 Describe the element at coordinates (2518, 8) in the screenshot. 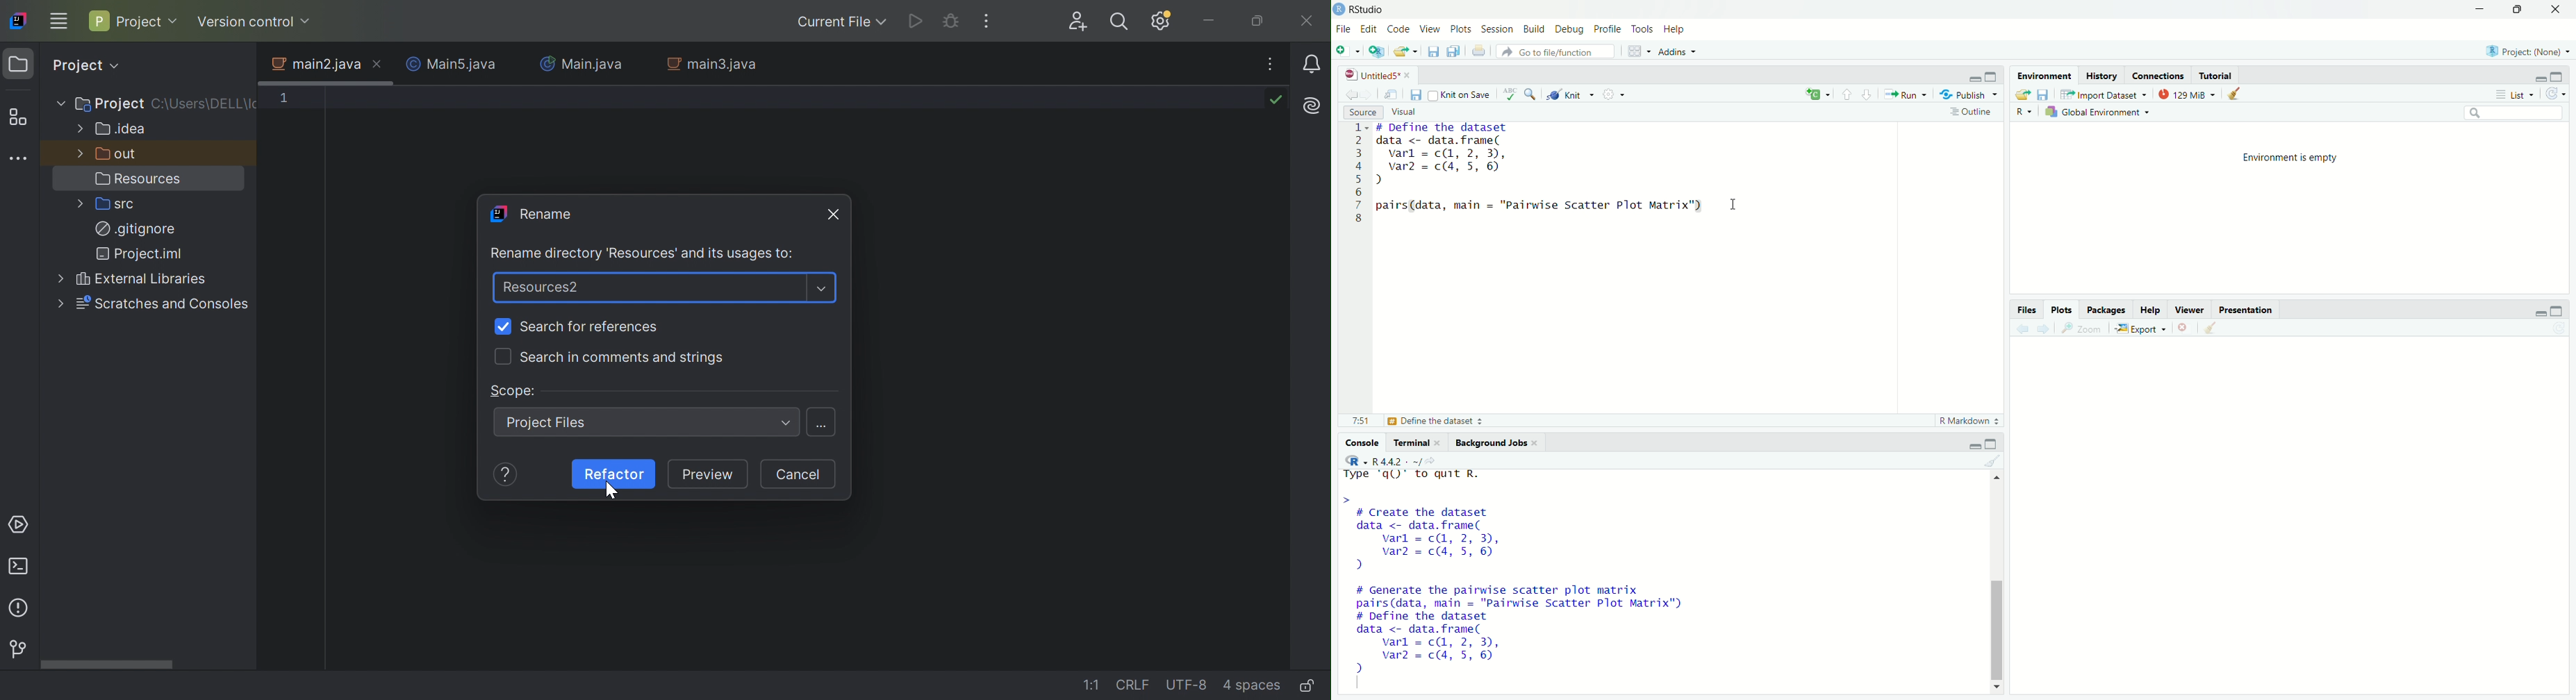

I see `Maximize/Restore` at that location.